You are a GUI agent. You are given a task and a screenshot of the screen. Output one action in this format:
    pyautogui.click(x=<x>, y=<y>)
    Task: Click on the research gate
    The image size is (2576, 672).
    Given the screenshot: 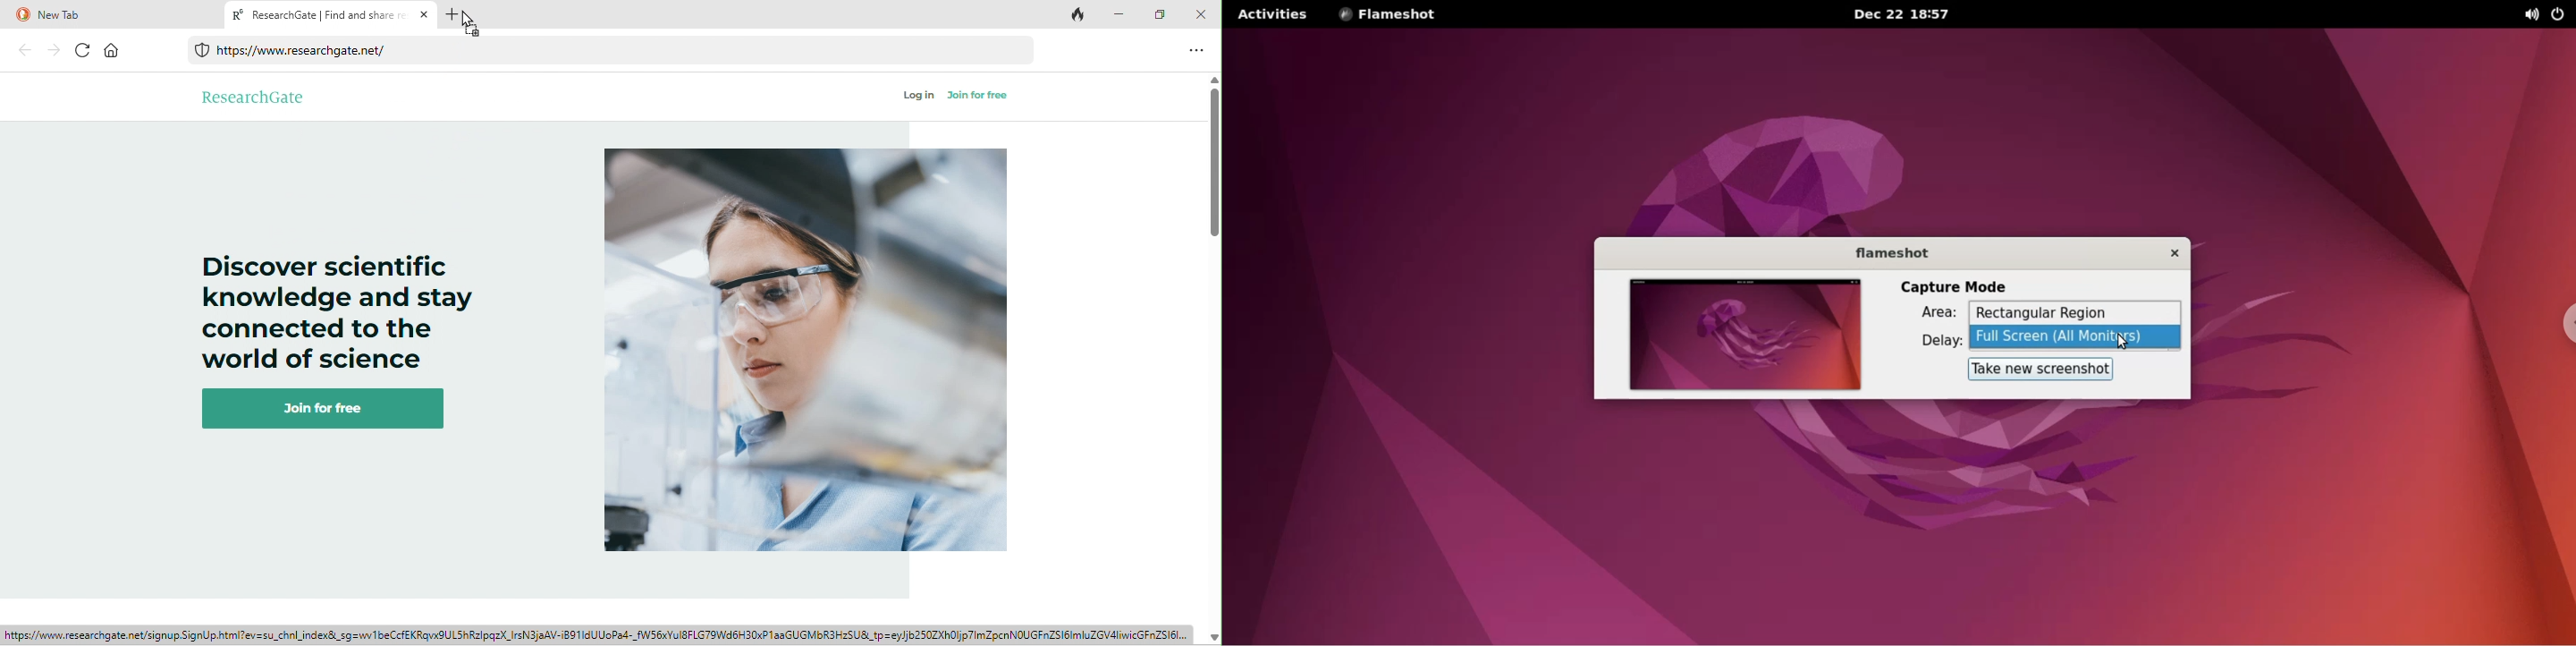 What is the action you would take?
    pyautogui.click(x=254, y=96)
    